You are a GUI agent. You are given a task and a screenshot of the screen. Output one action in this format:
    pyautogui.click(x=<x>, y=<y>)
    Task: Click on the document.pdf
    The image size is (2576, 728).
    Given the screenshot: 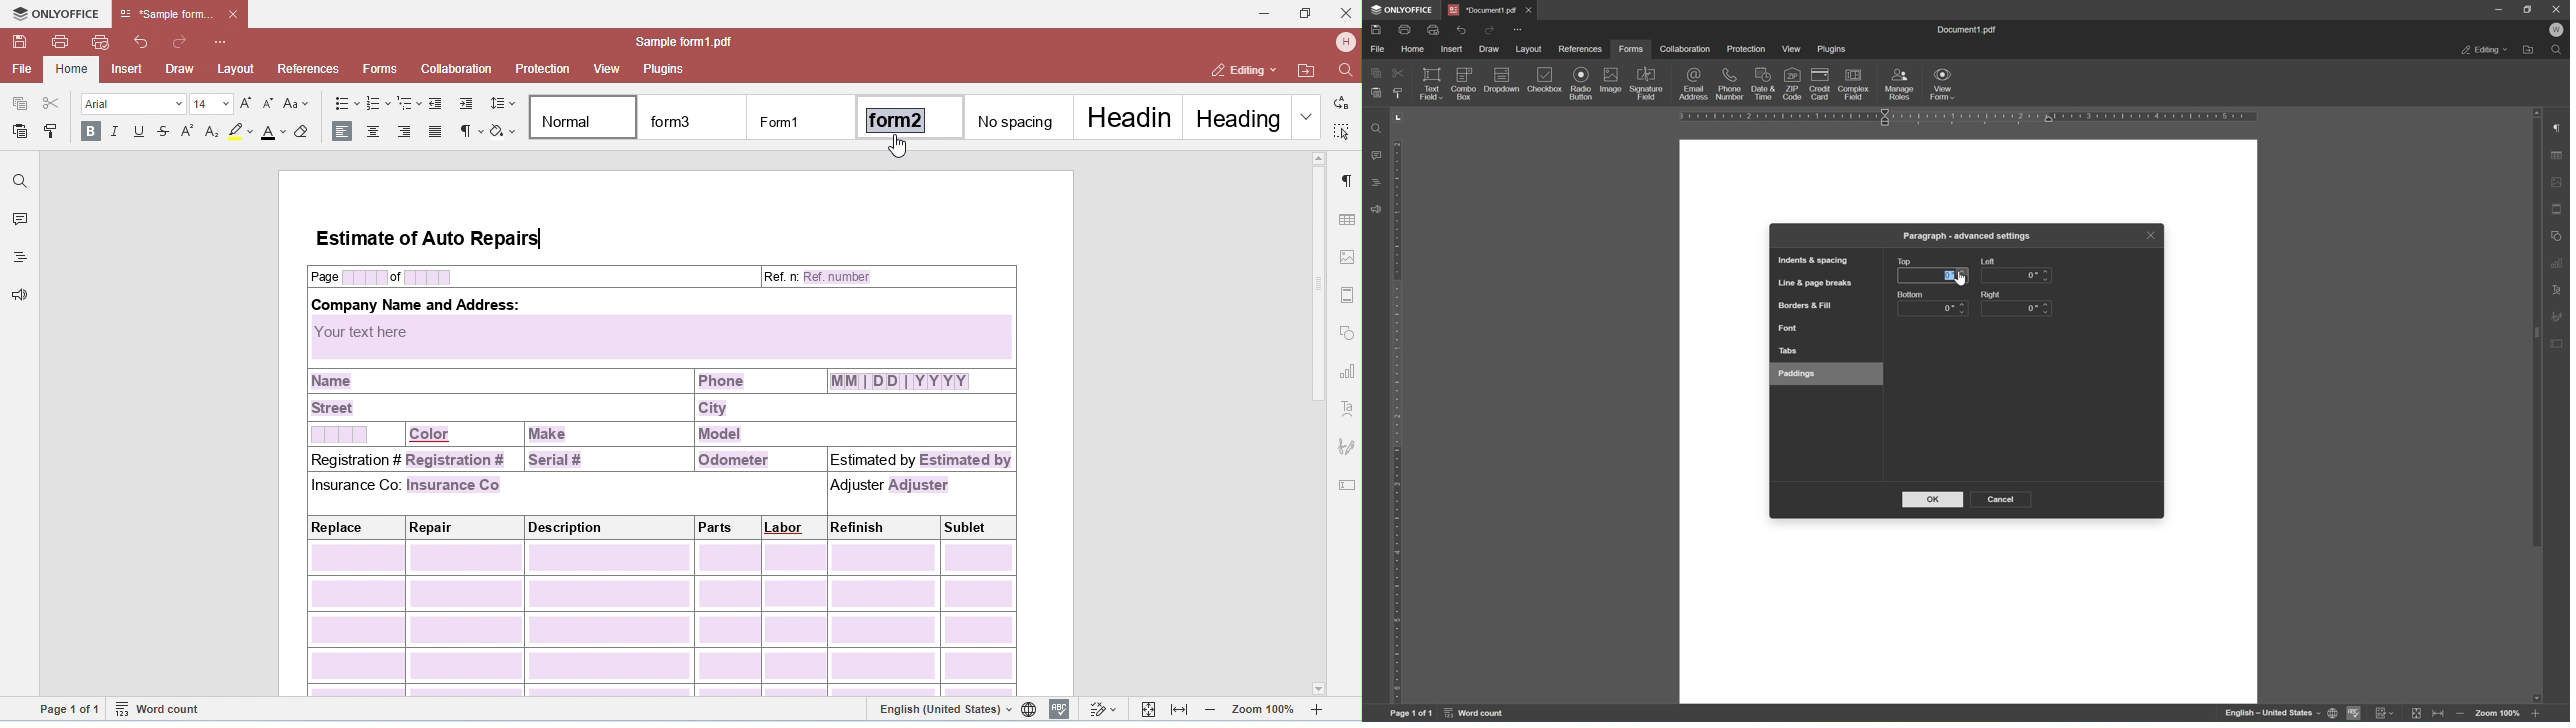 What is the action you would take?
    pyautogui.click(x=1971, y=29)
    